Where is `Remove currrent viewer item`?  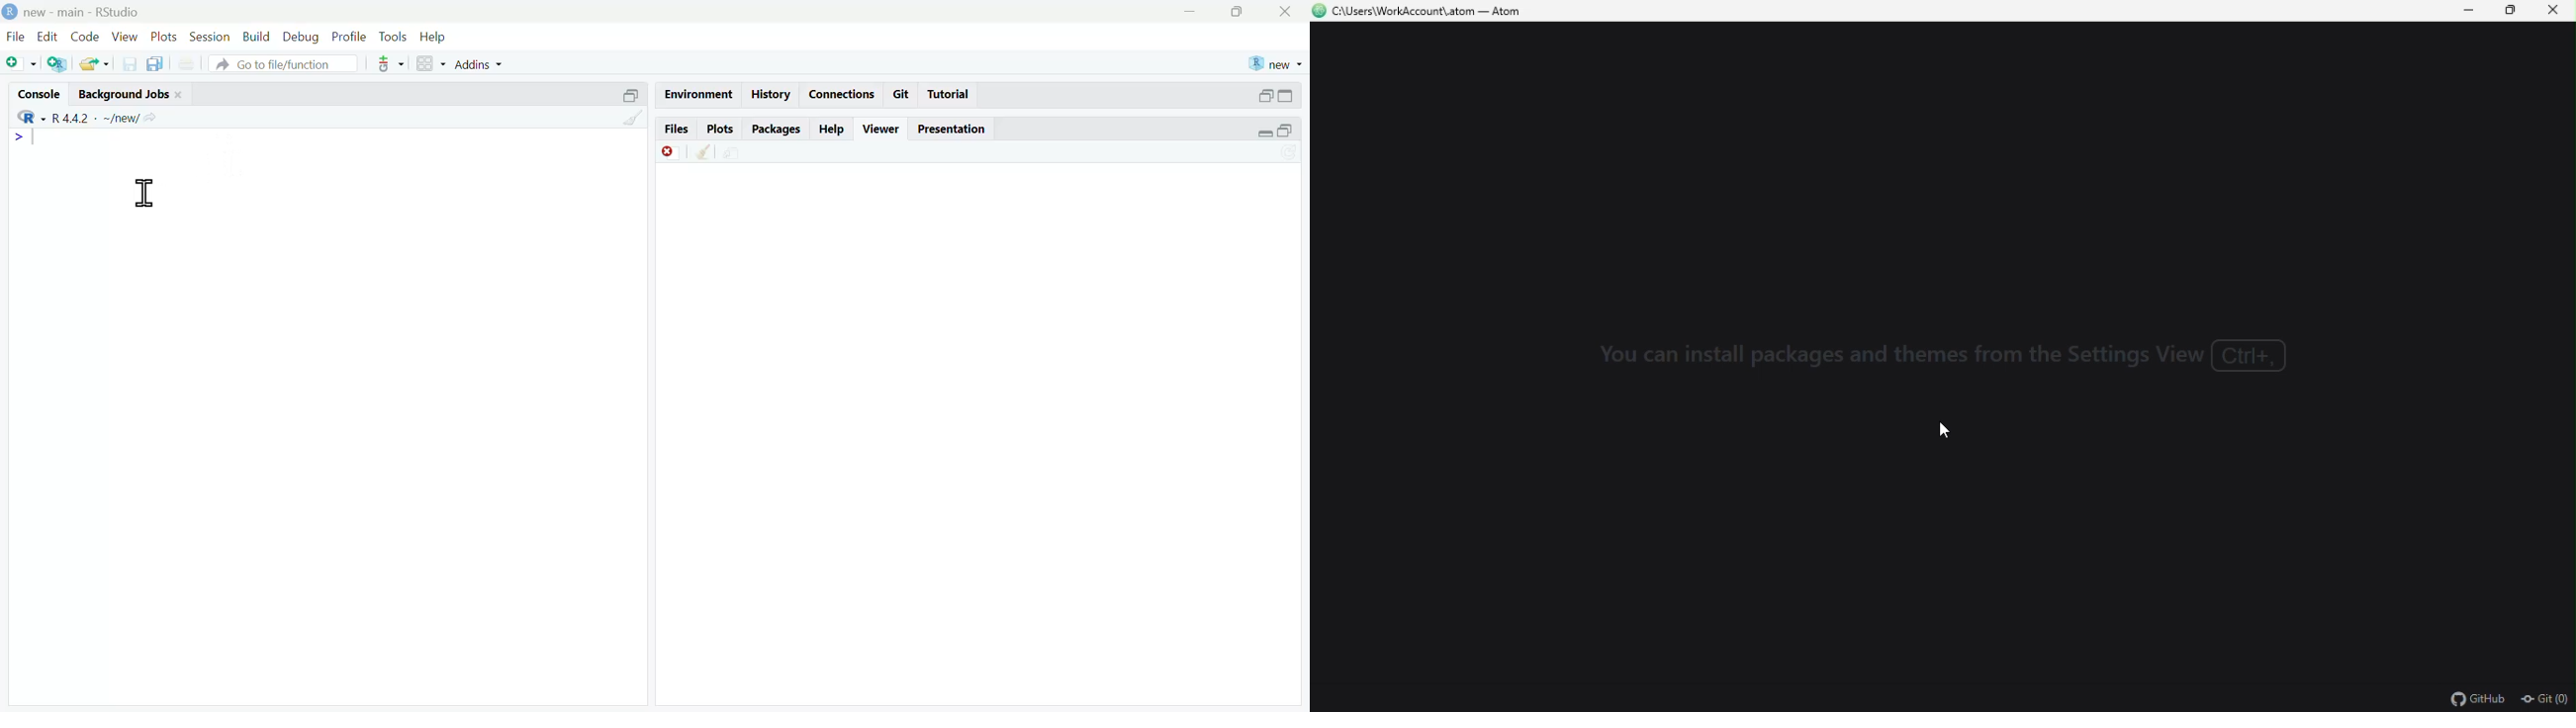 Remove currrent viewer item is located at coordinates (667, 156).